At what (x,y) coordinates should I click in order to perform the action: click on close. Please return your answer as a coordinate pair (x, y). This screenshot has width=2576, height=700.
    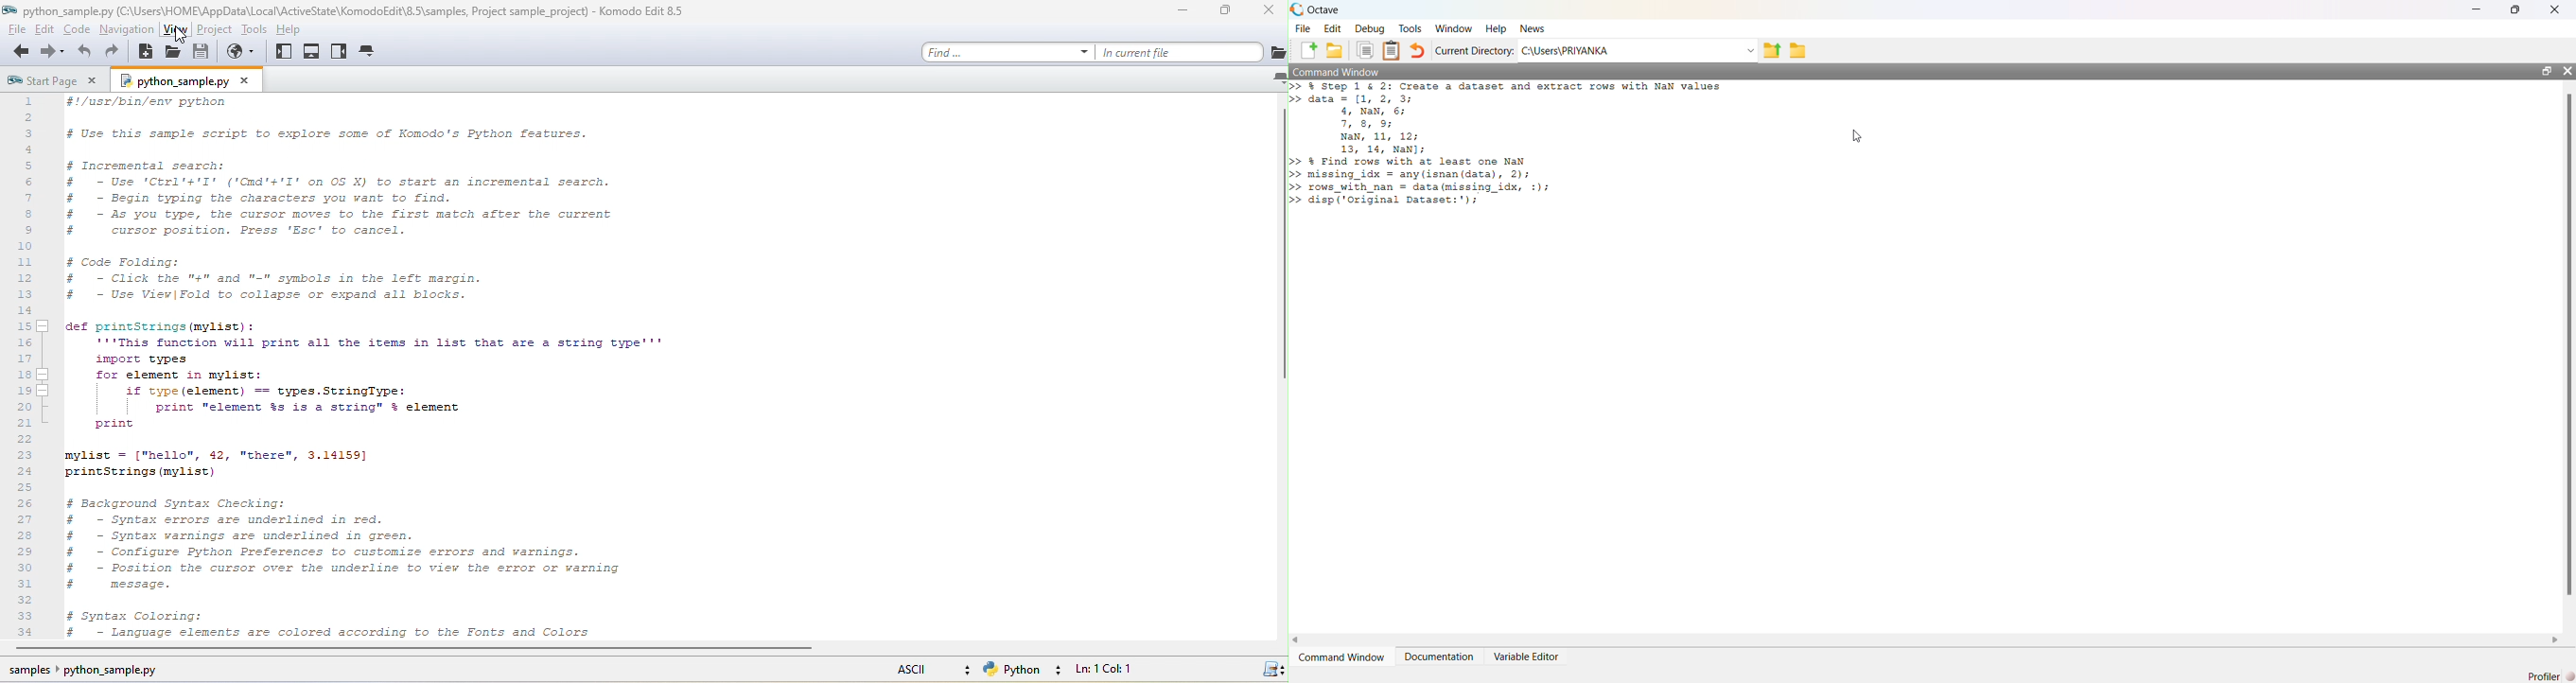
    Looking at the image, I should click on (2557, 10).